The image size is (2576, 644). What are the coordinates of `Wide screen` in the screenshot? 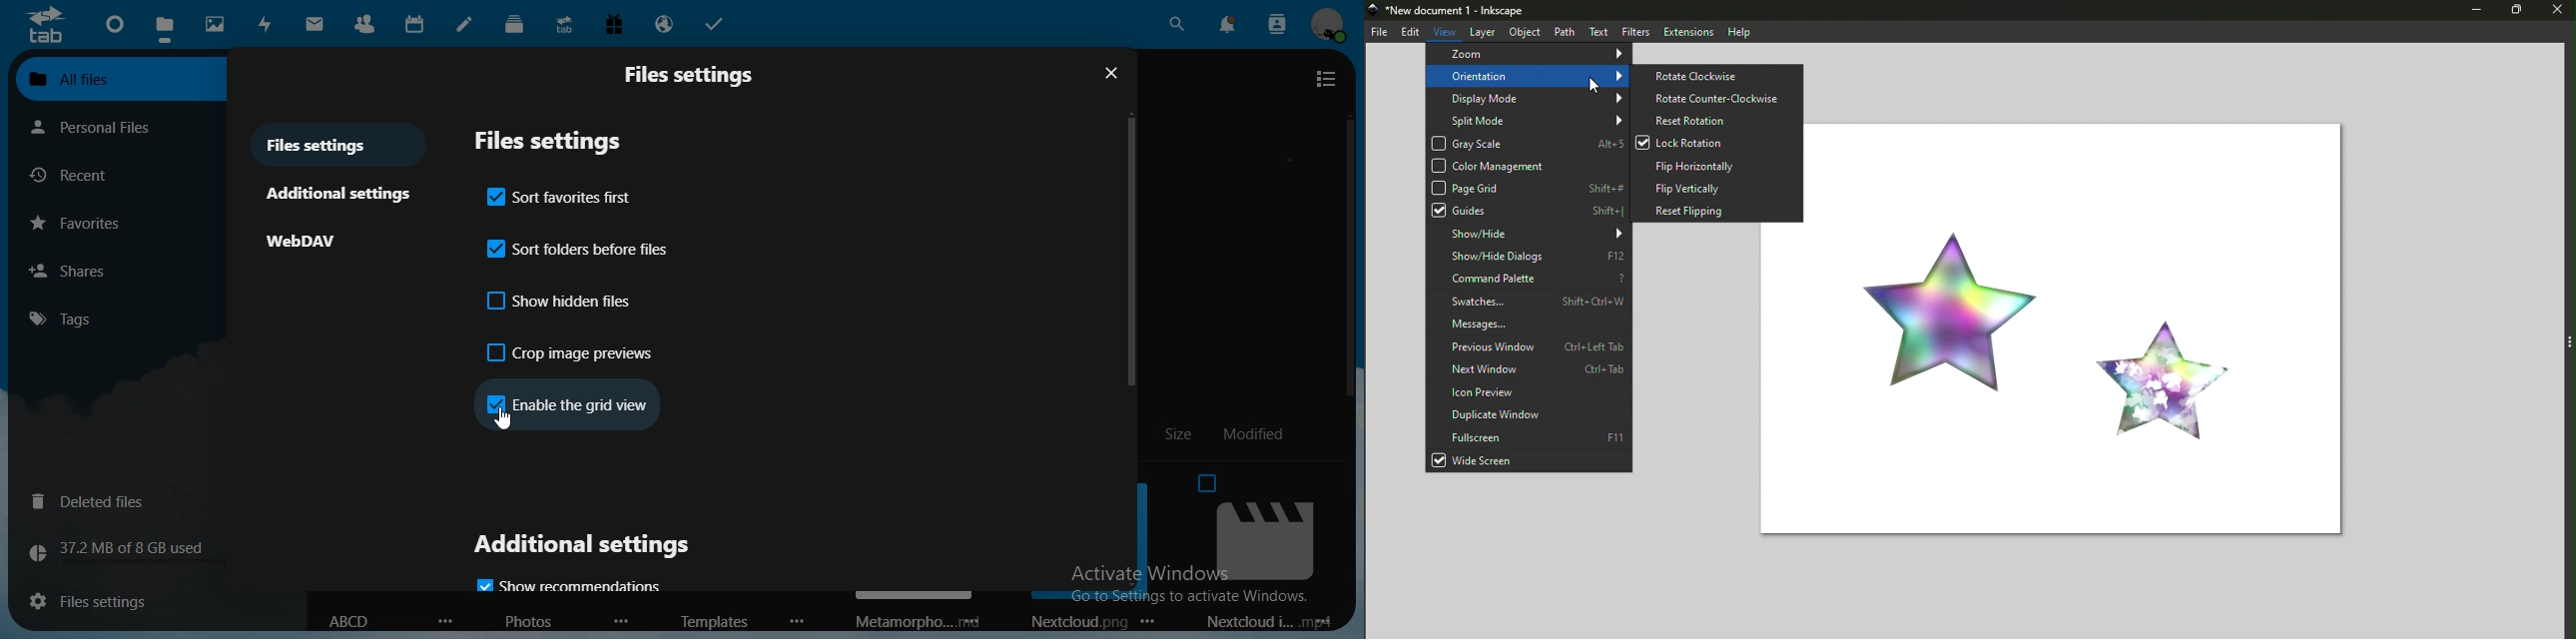 It's located at (1529, 461).